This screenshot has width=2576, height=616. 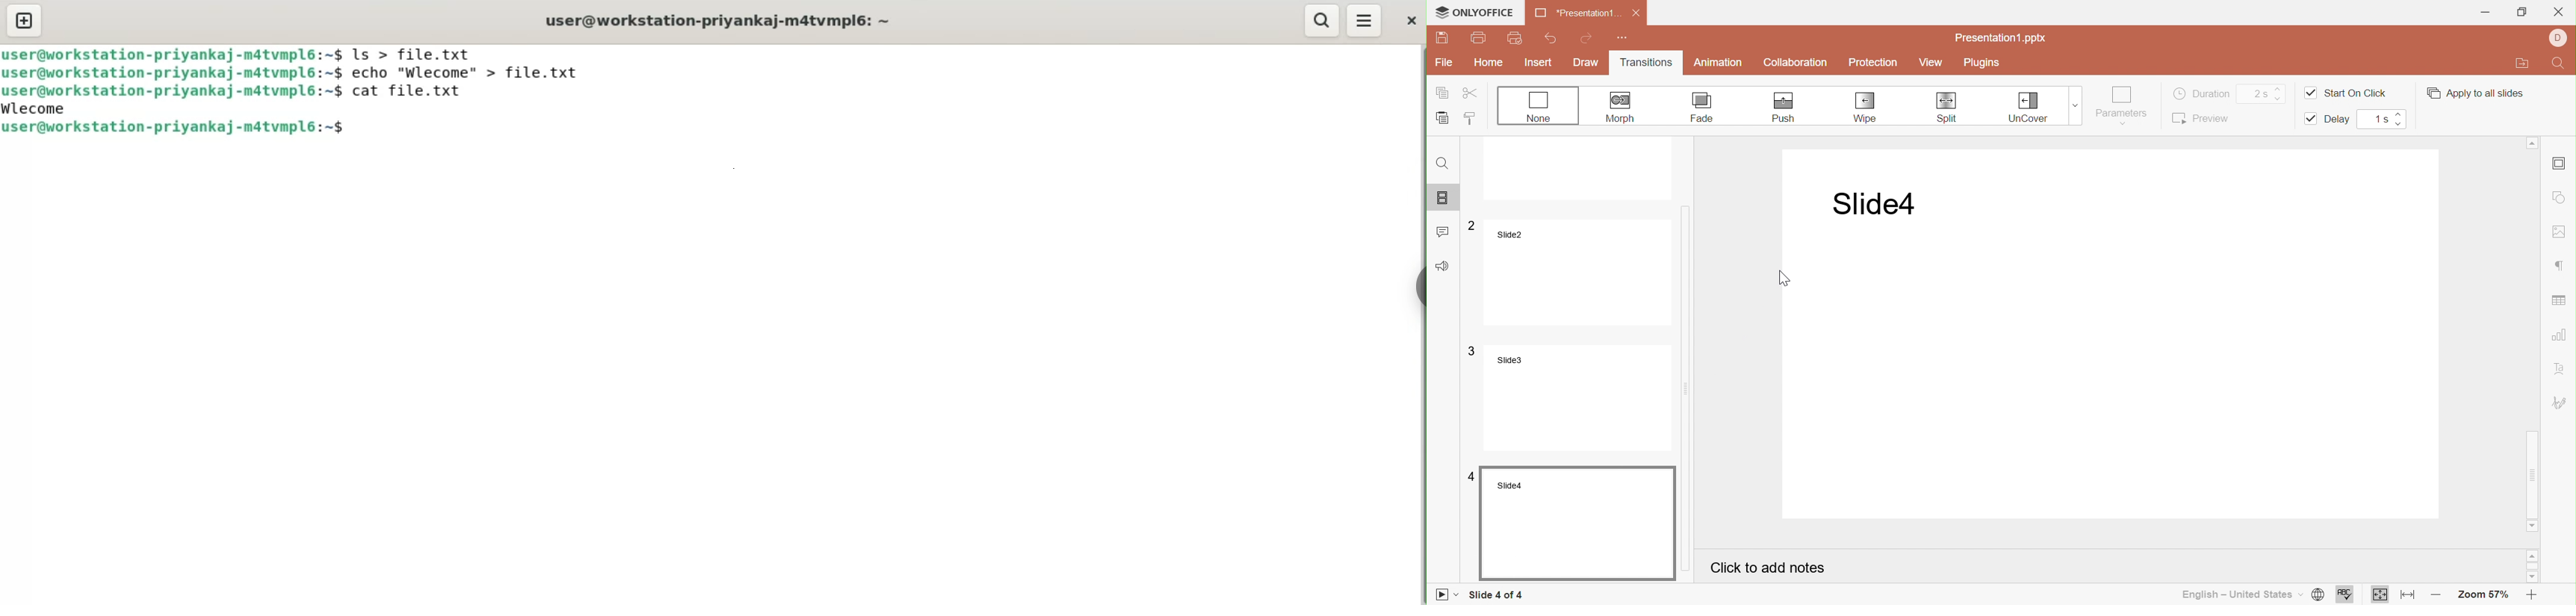 What do you see at coordinates (416, 96) in the screenshot?
I see `cat file.txt` at bounding box center [416, 96].